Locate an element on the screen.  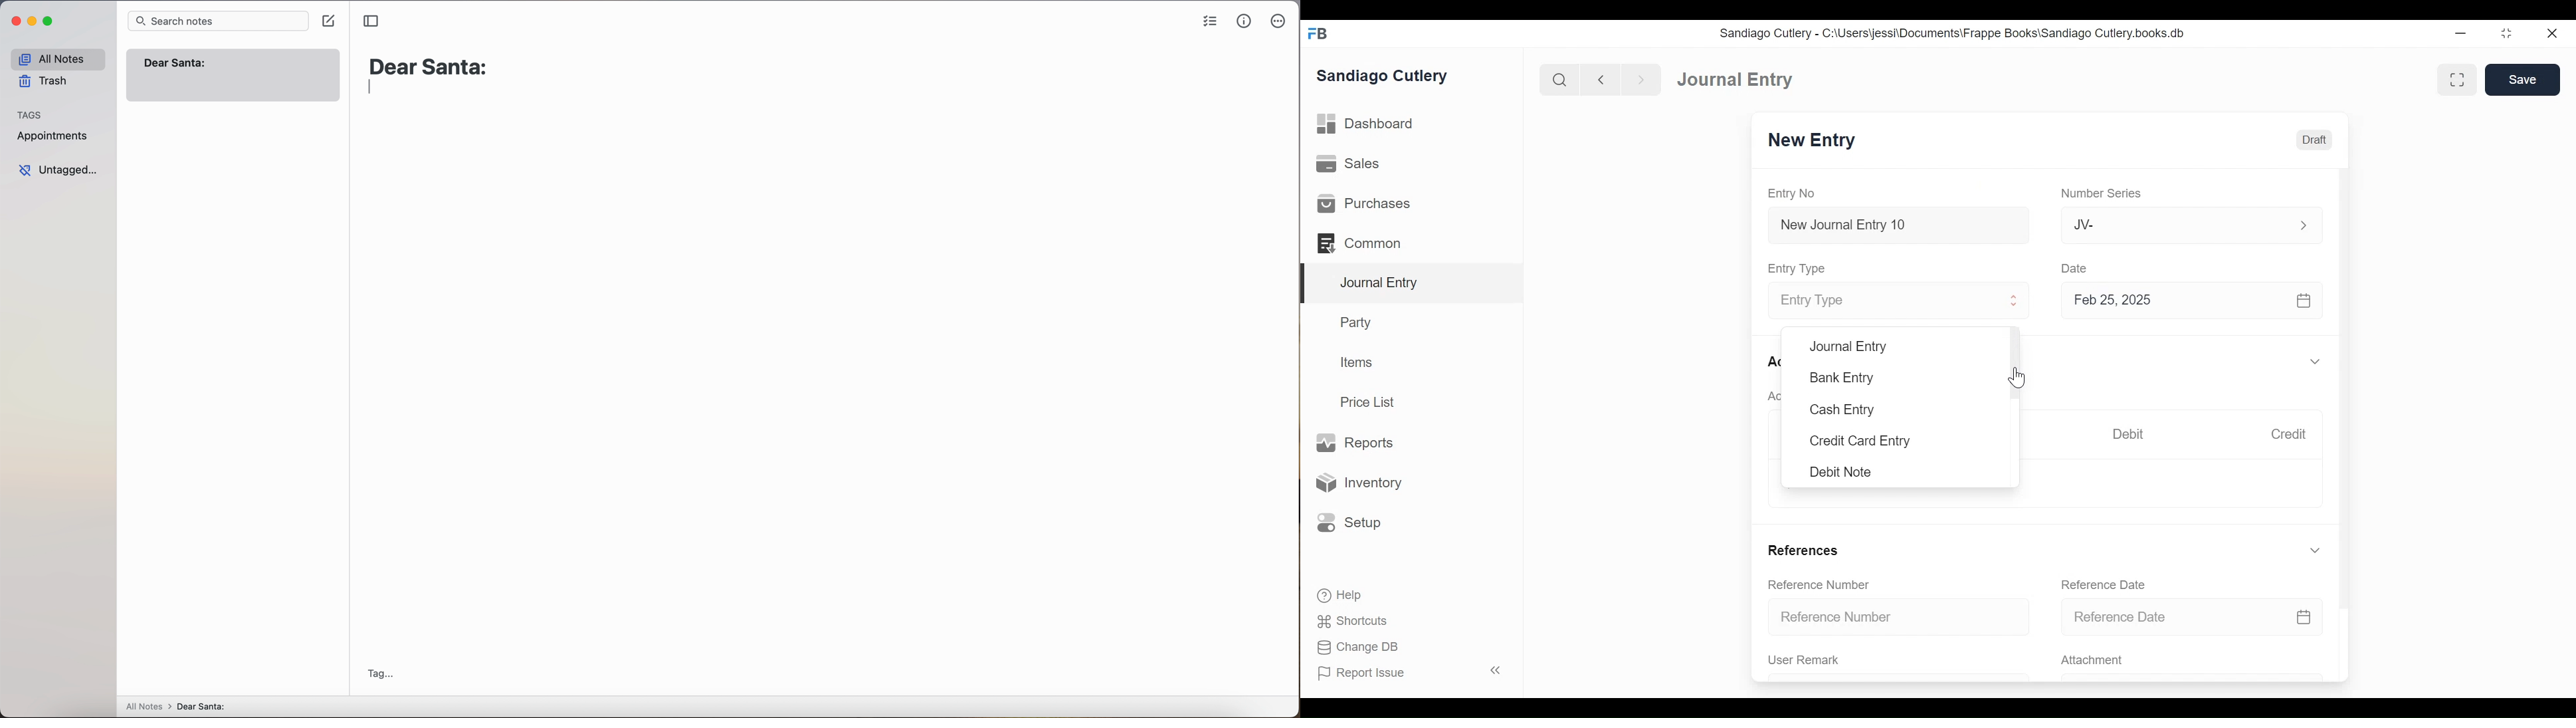
Entry No is located at coordinates (1795, 193).